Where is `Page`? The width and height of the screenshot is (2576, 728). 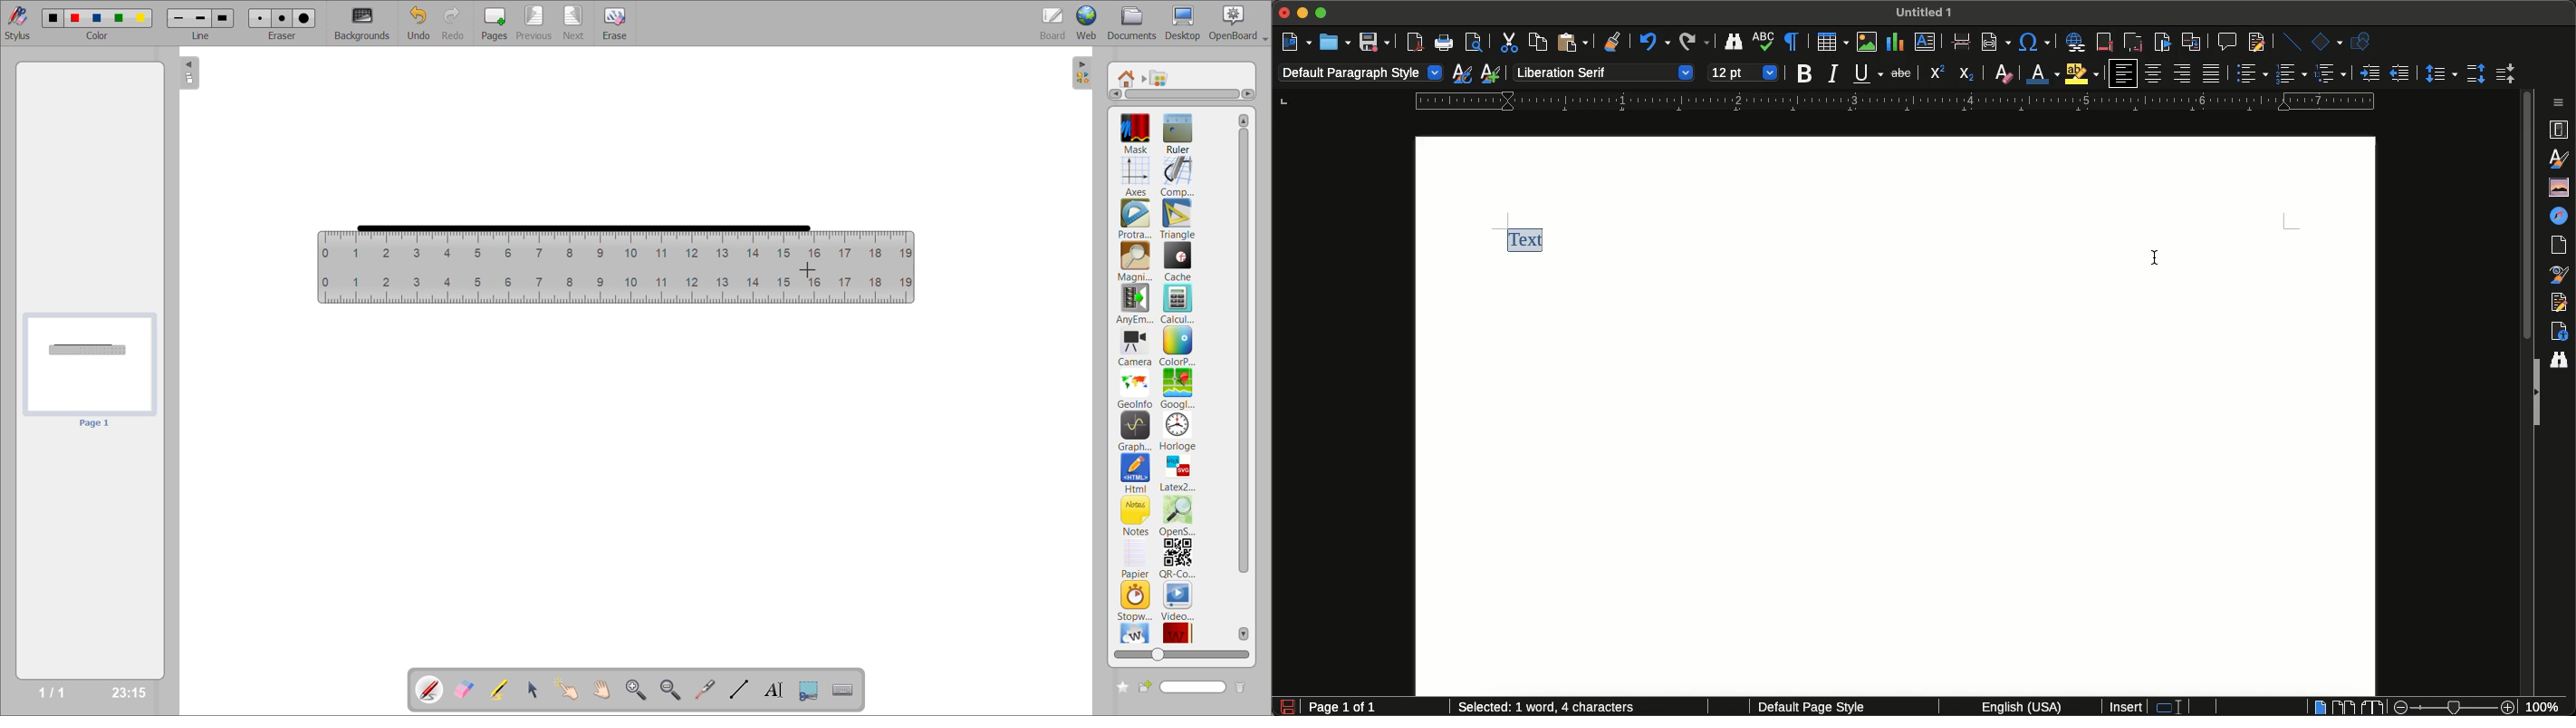
Page is located at coordinates (2562, 246).